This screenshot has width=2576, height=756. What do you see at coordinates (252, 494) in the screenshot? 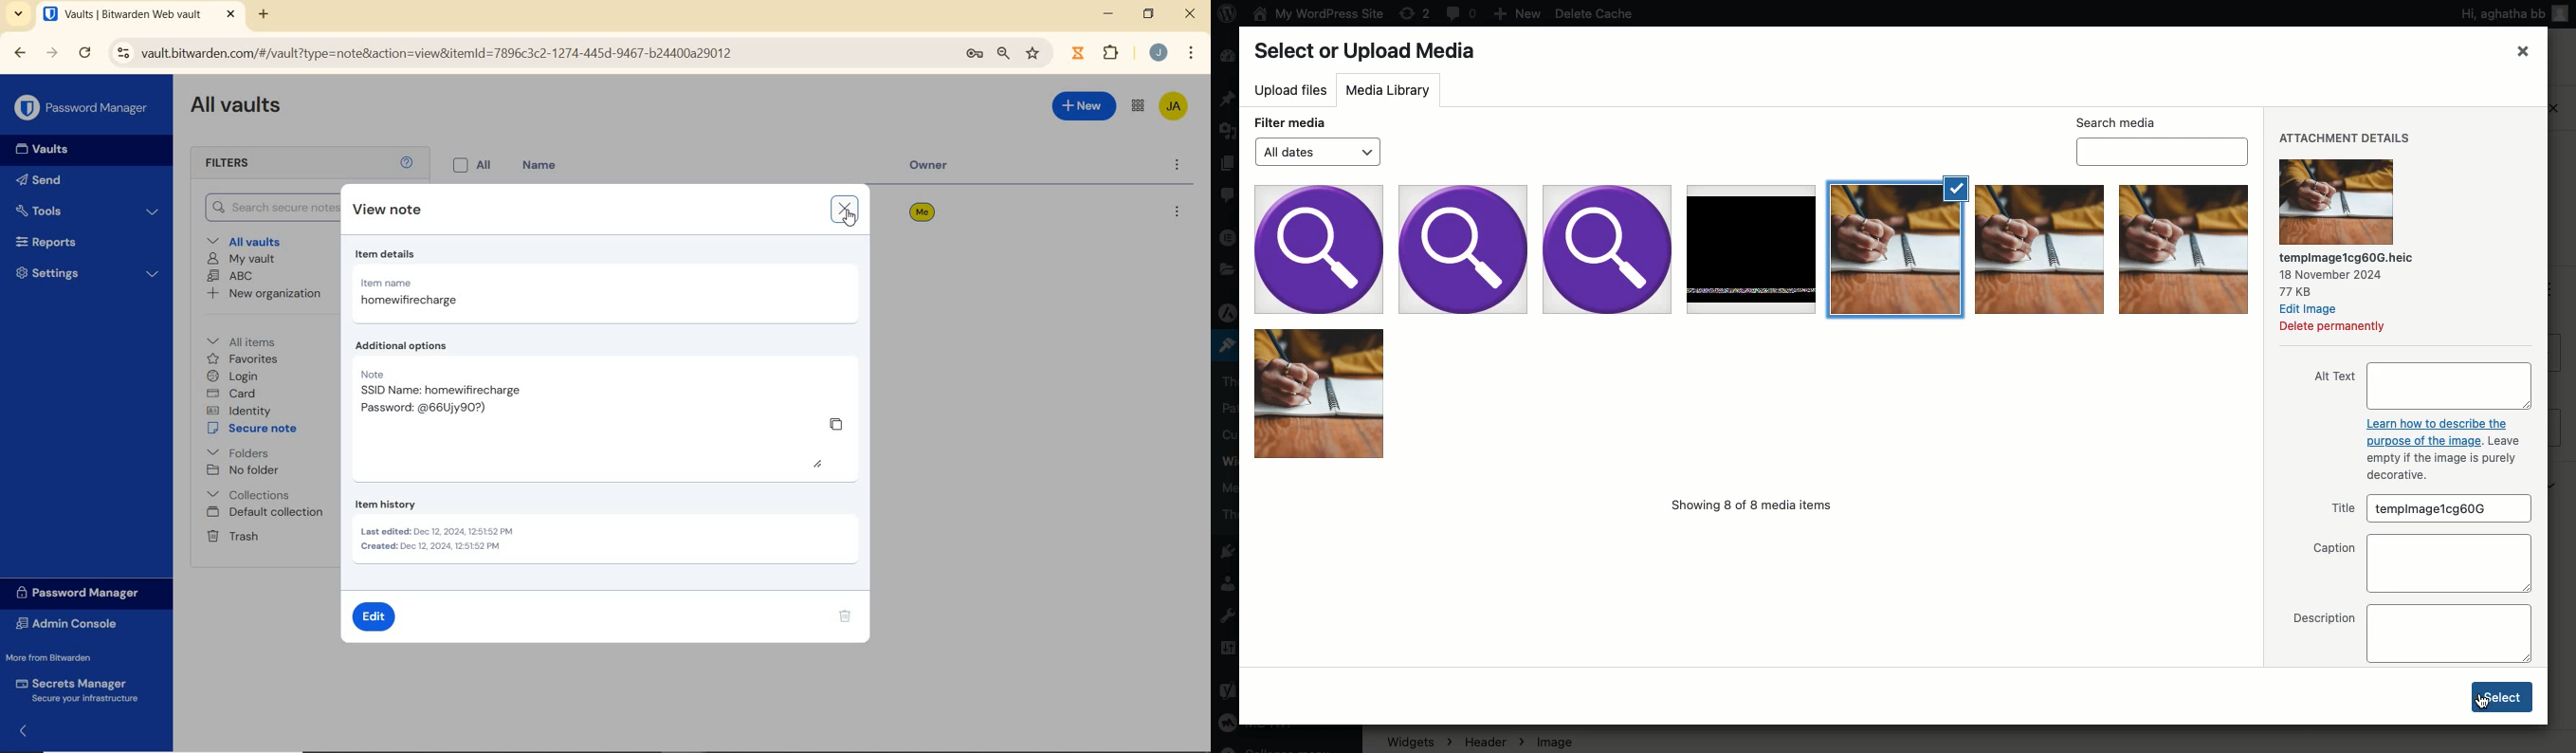
I see `Collections` at bounding box center [252, 494].